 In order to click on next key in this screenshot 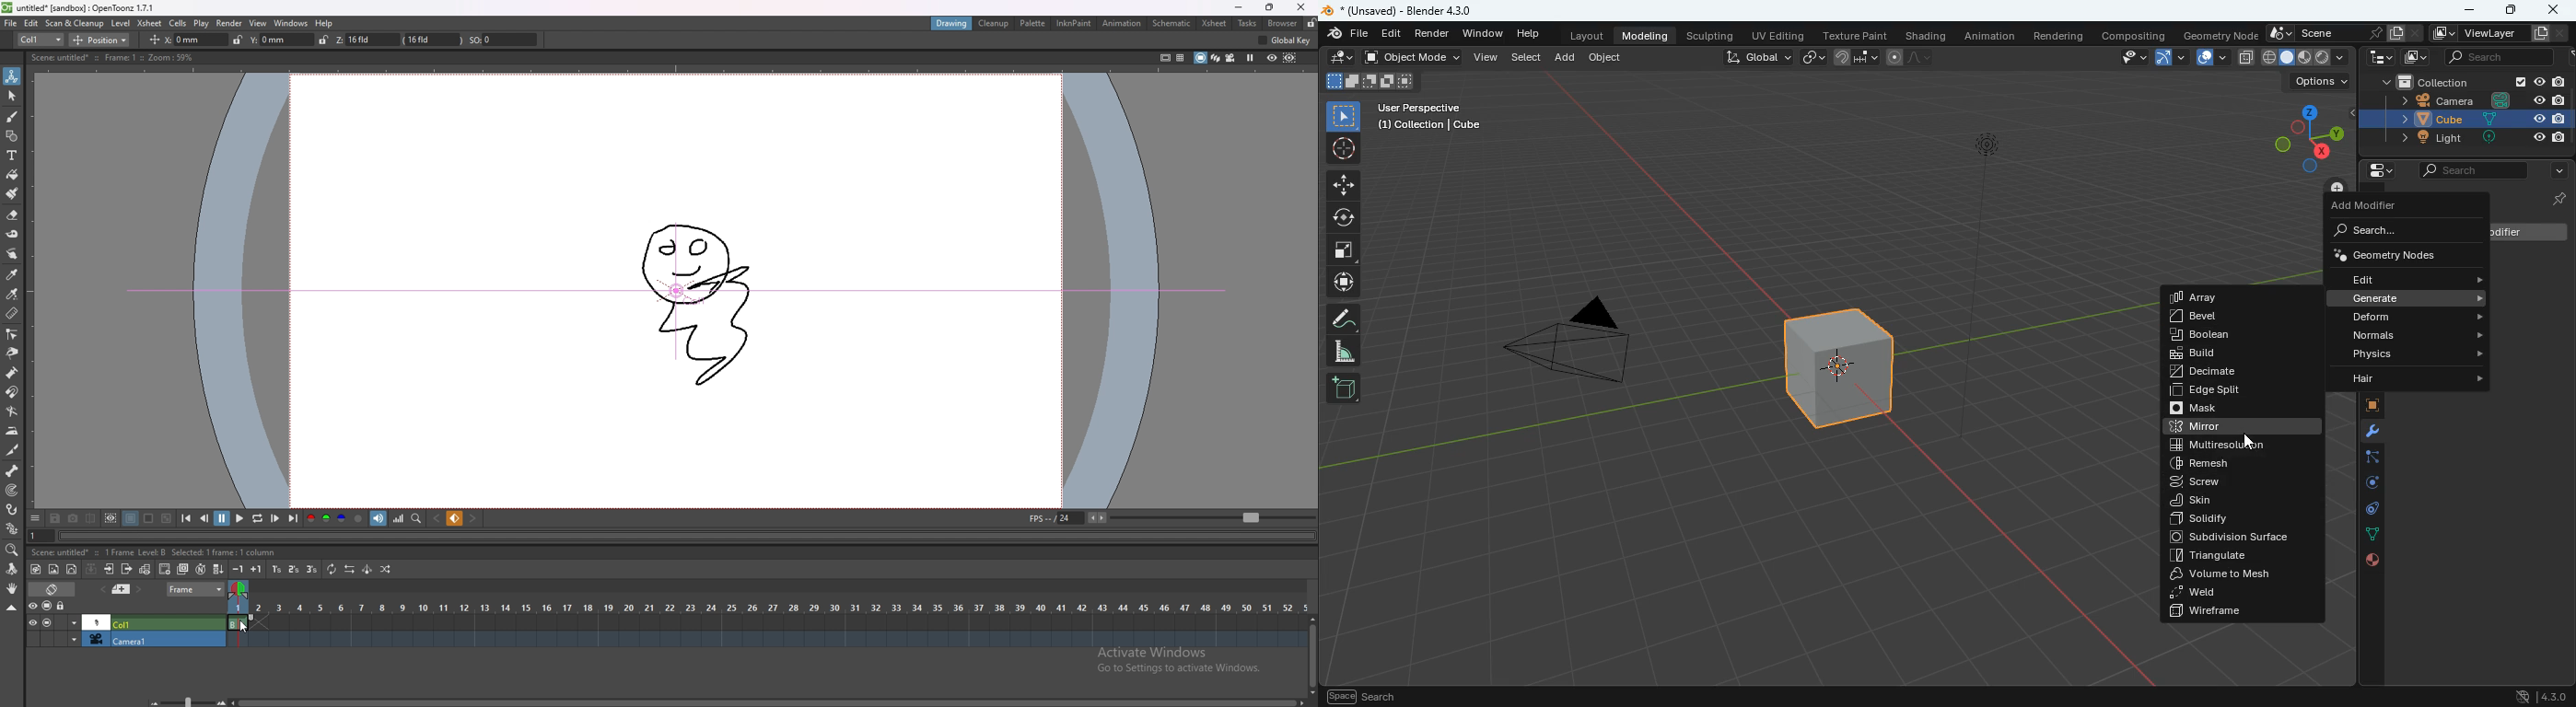, I will do `click(472, 519)`.